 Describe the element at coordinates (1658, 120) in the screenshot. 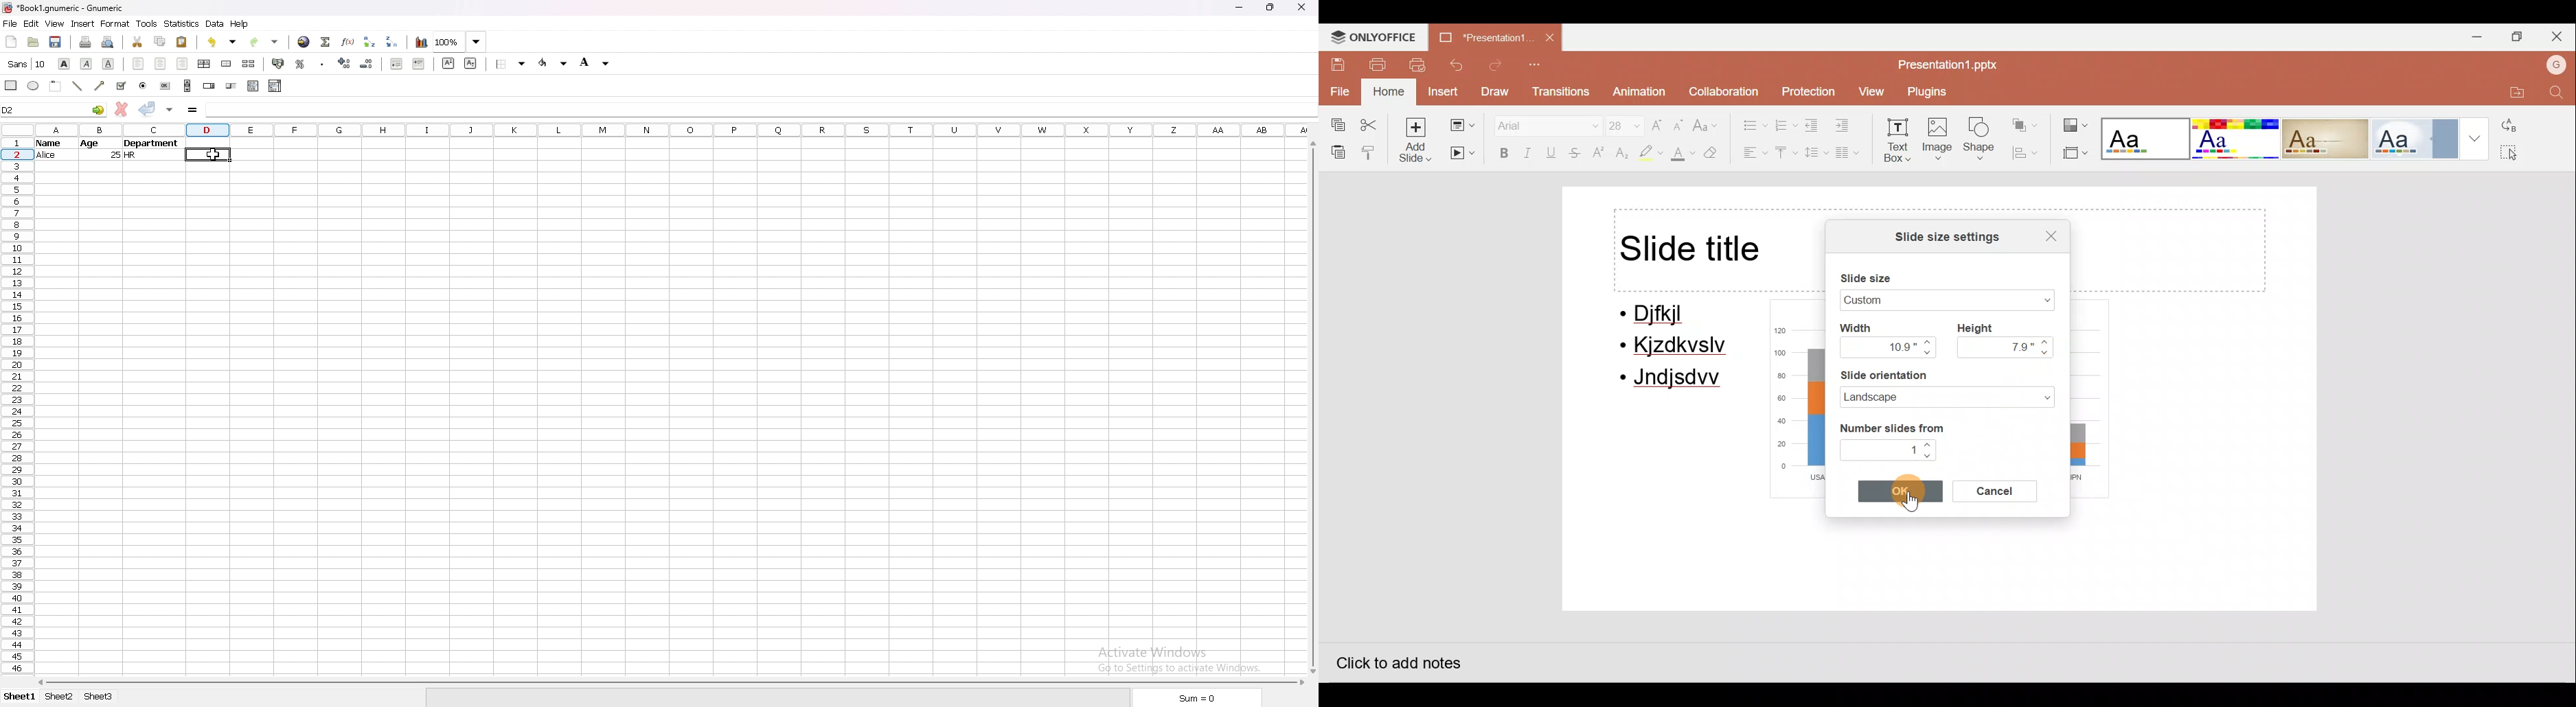

I see `Increase font size` at that location.